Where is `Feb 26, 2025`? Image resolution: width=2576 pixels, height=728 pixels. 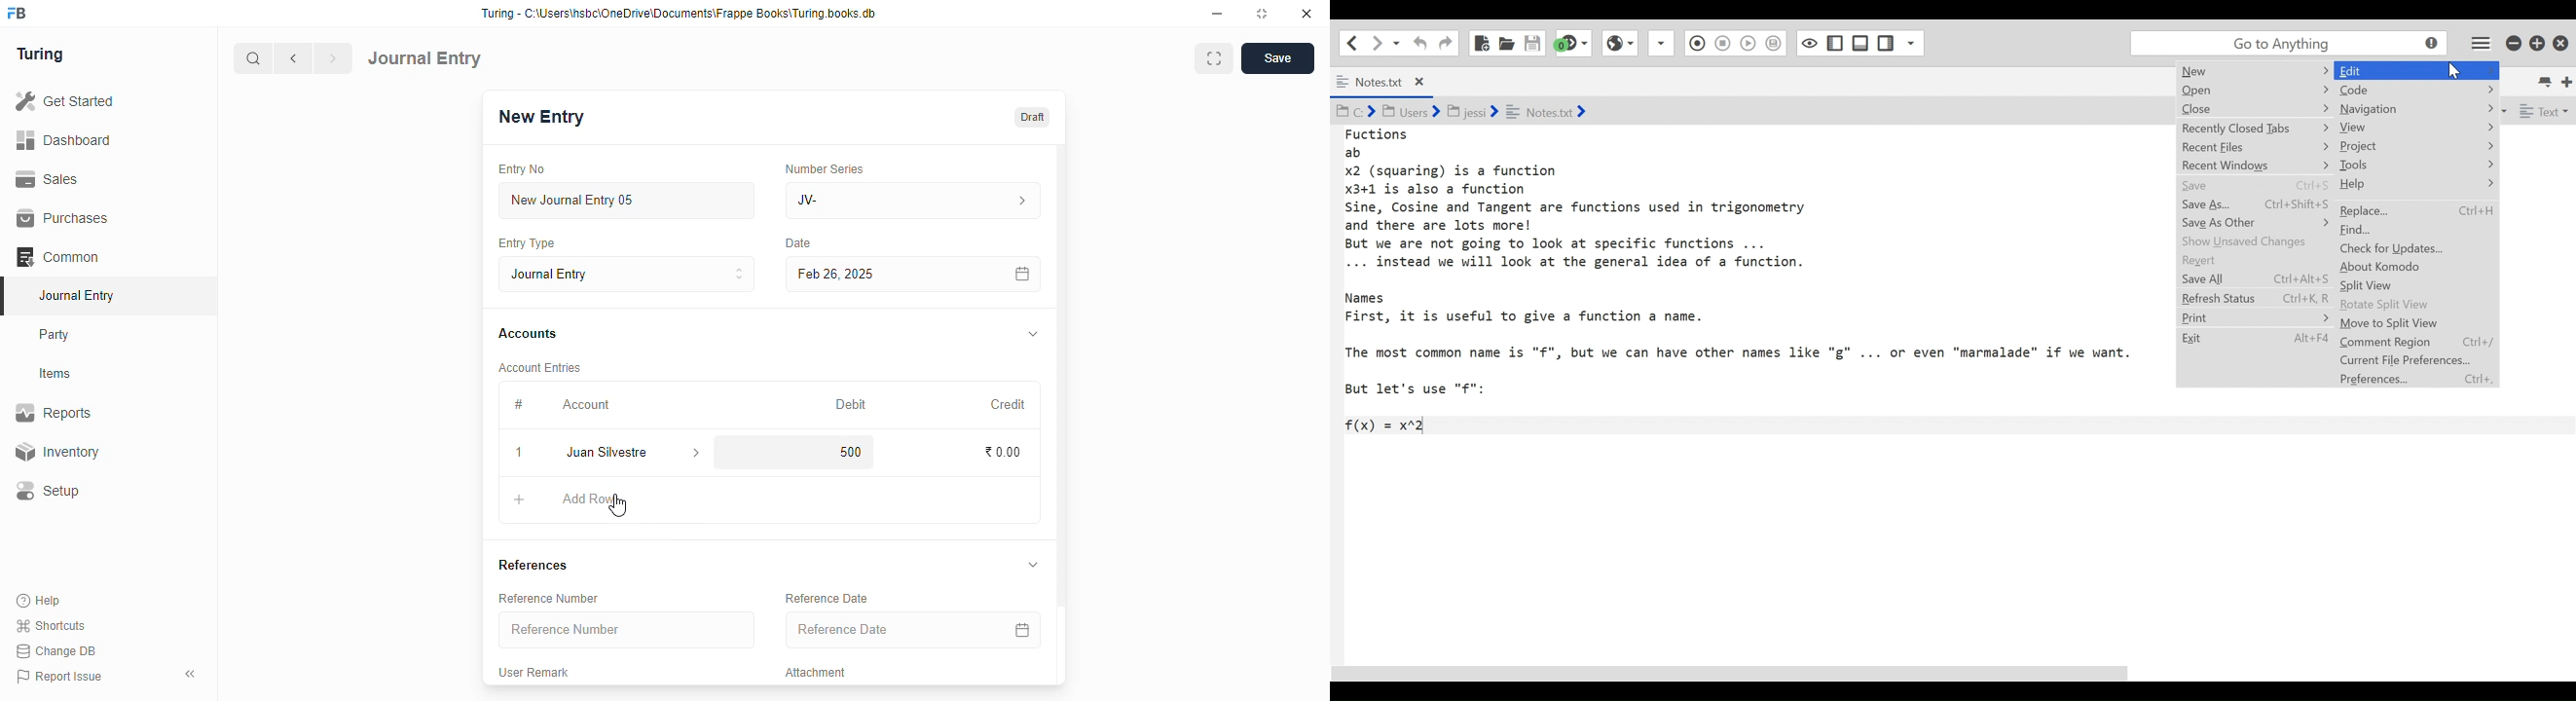
Feb 26, 2025 is located at coordinates (871, 274).